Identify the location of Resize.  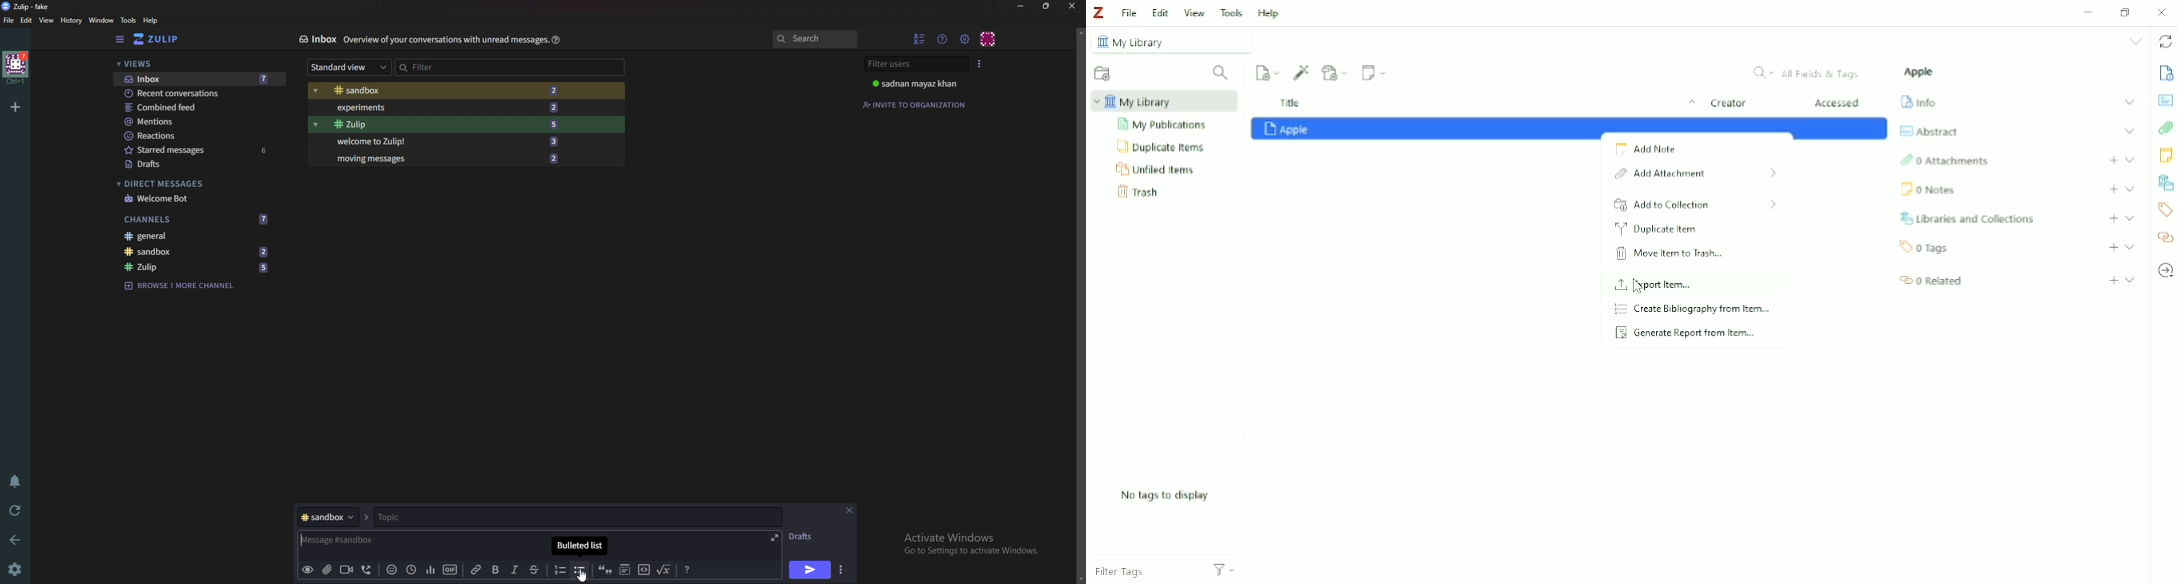
(1049, 6).